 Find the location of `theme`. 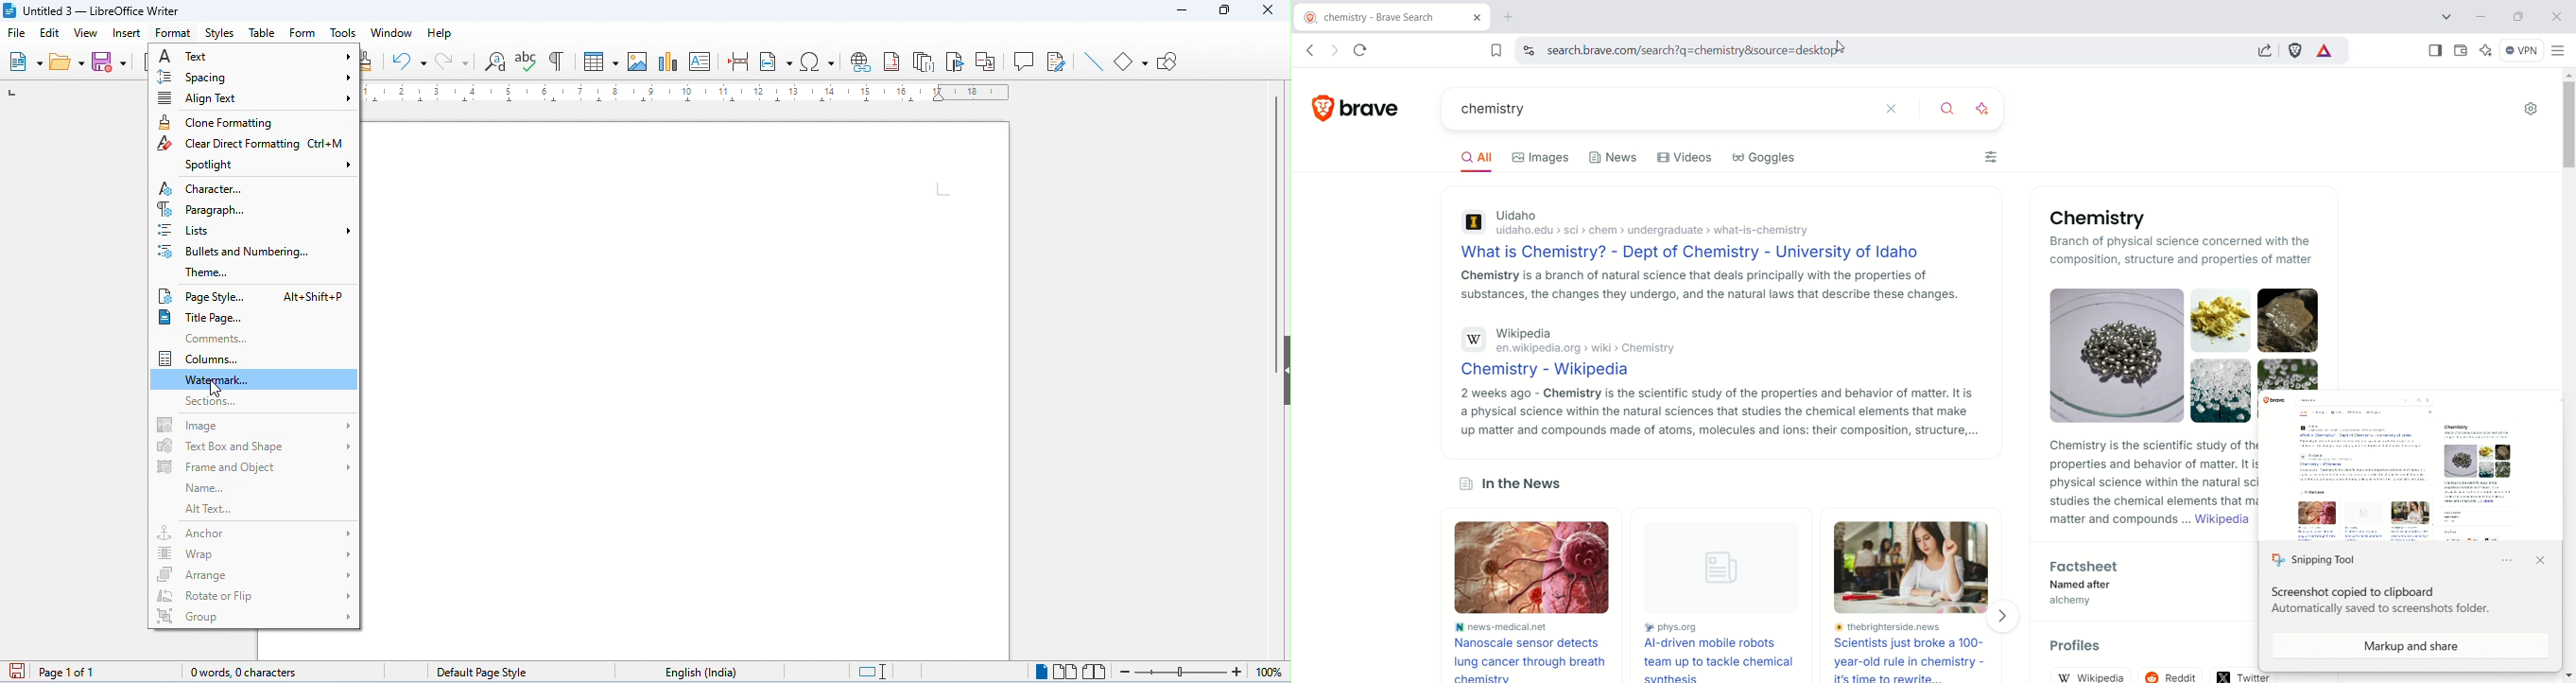

theme is located at coordinates (254, 271).